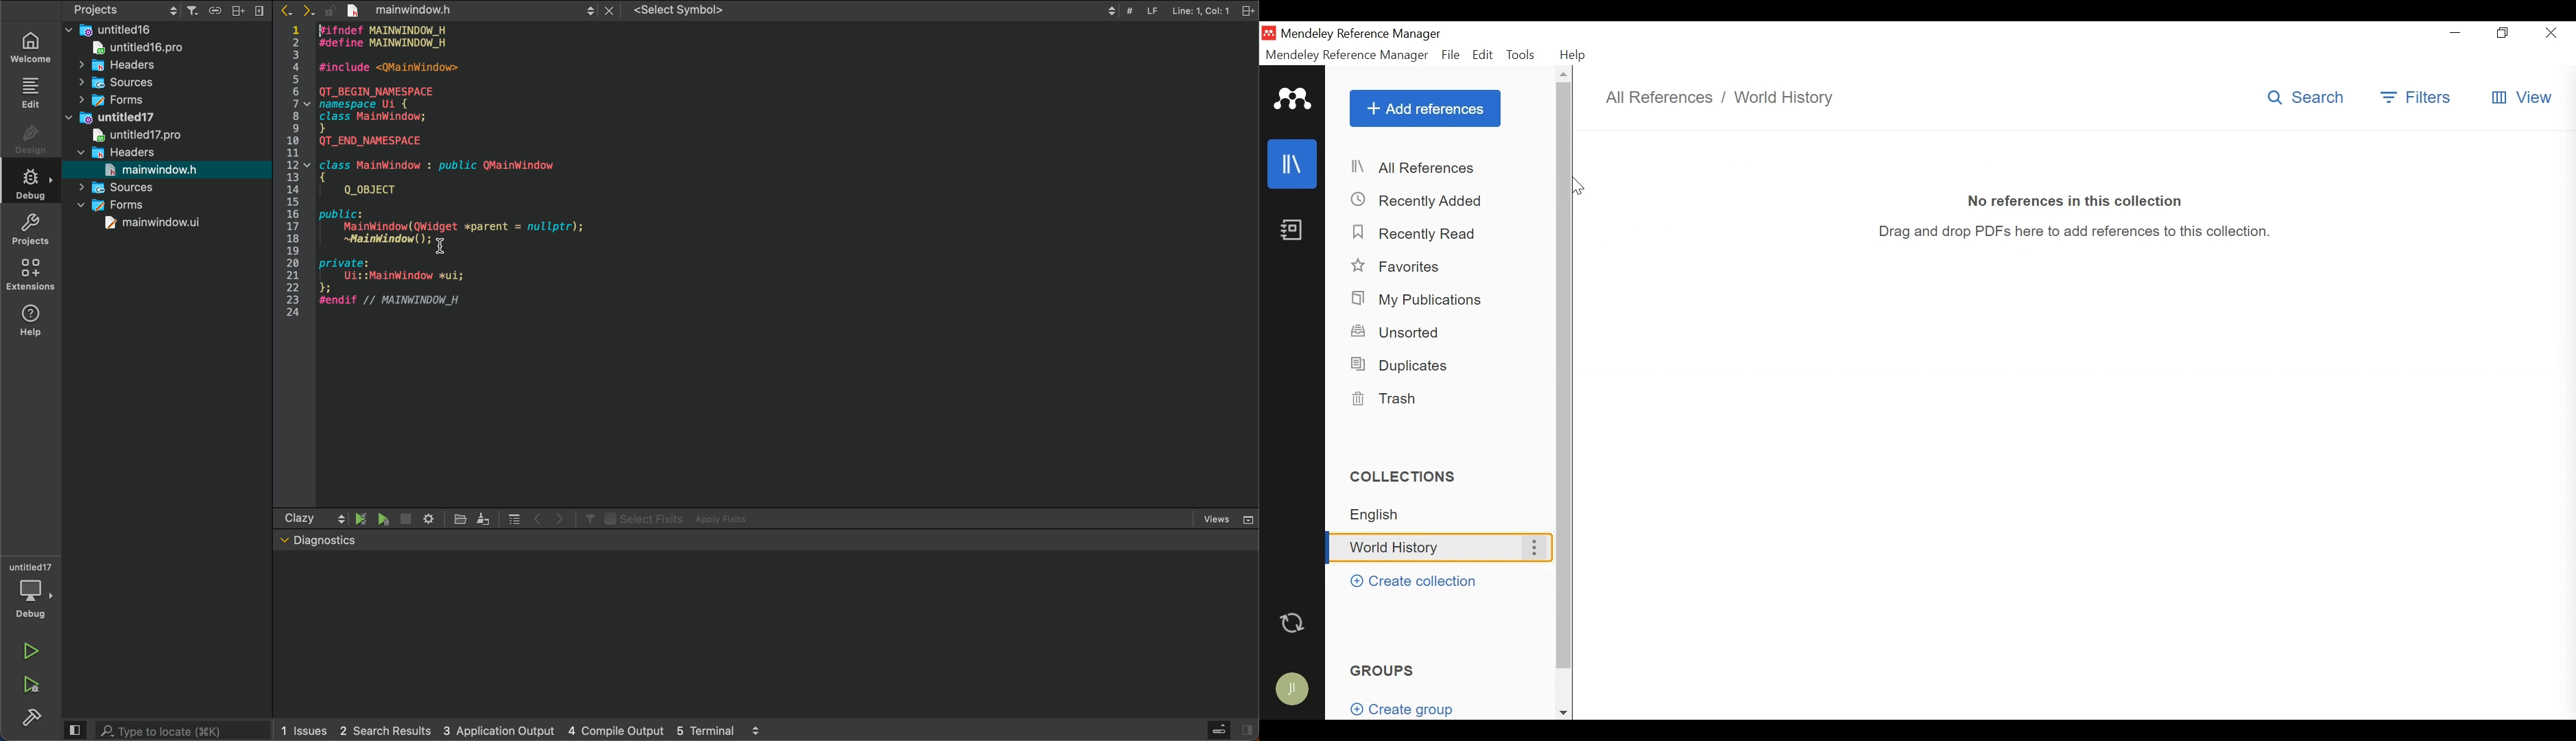  Describe the element at coordinates (1418, 548) in the screenshot. I see `Collection Name` at that location.